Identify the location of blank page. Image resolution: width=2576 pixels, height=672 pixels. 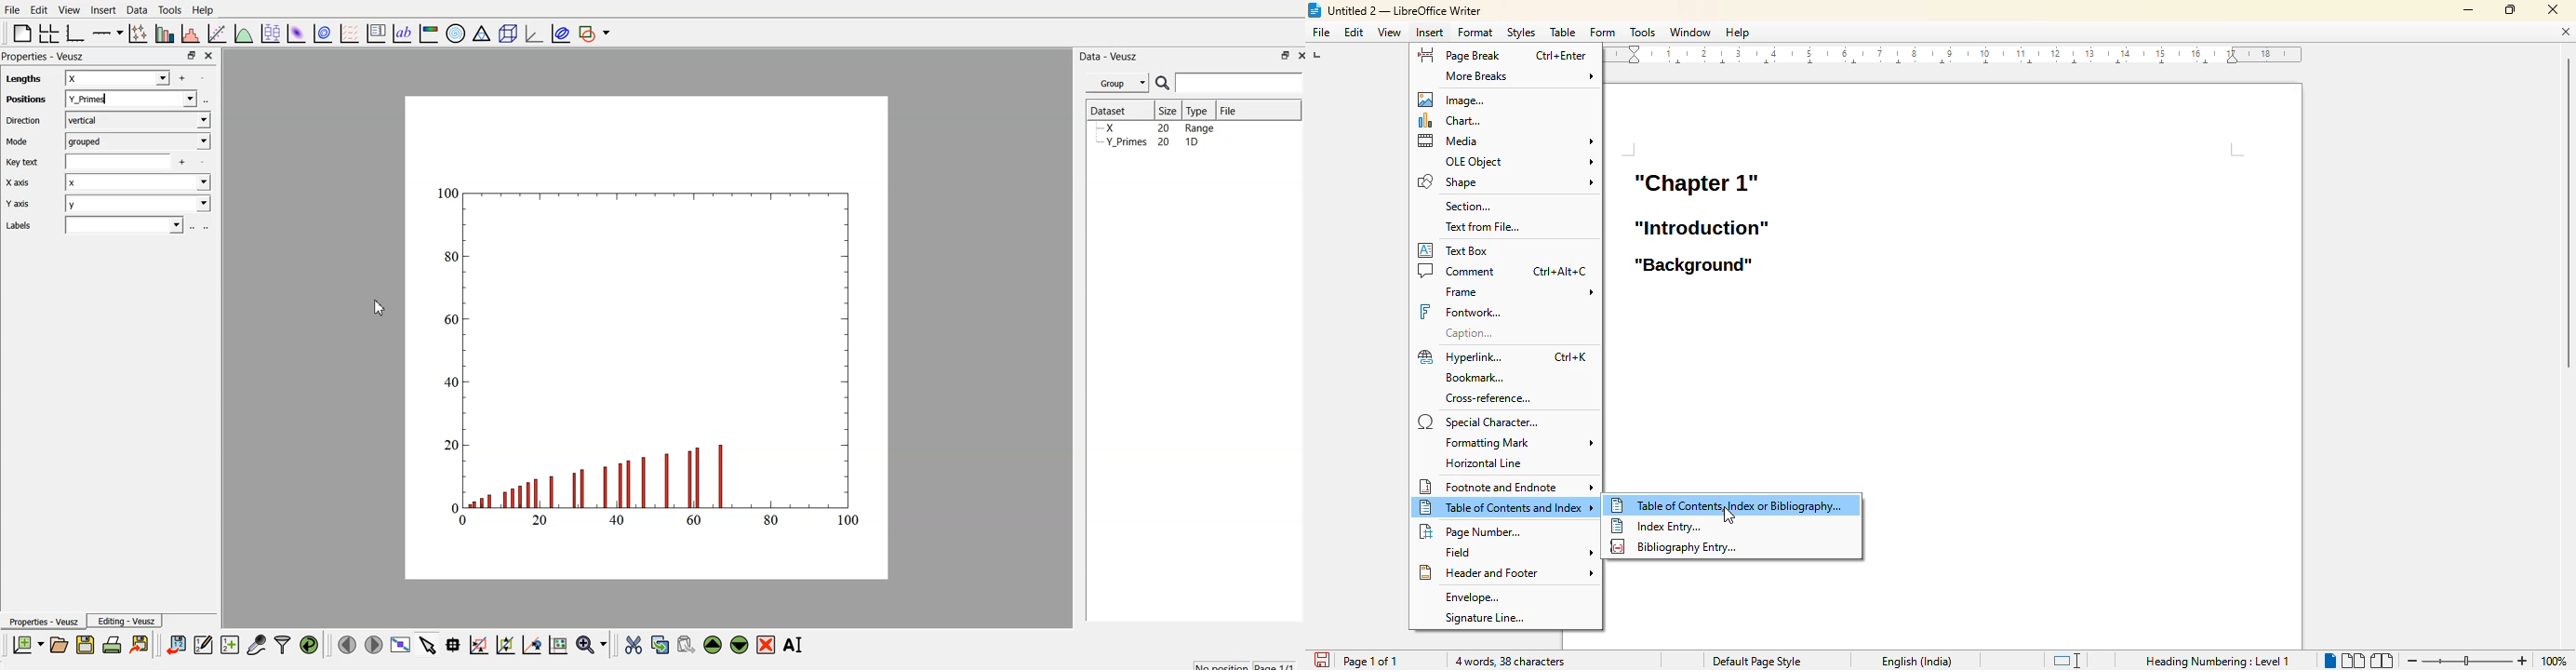
(18, 33).